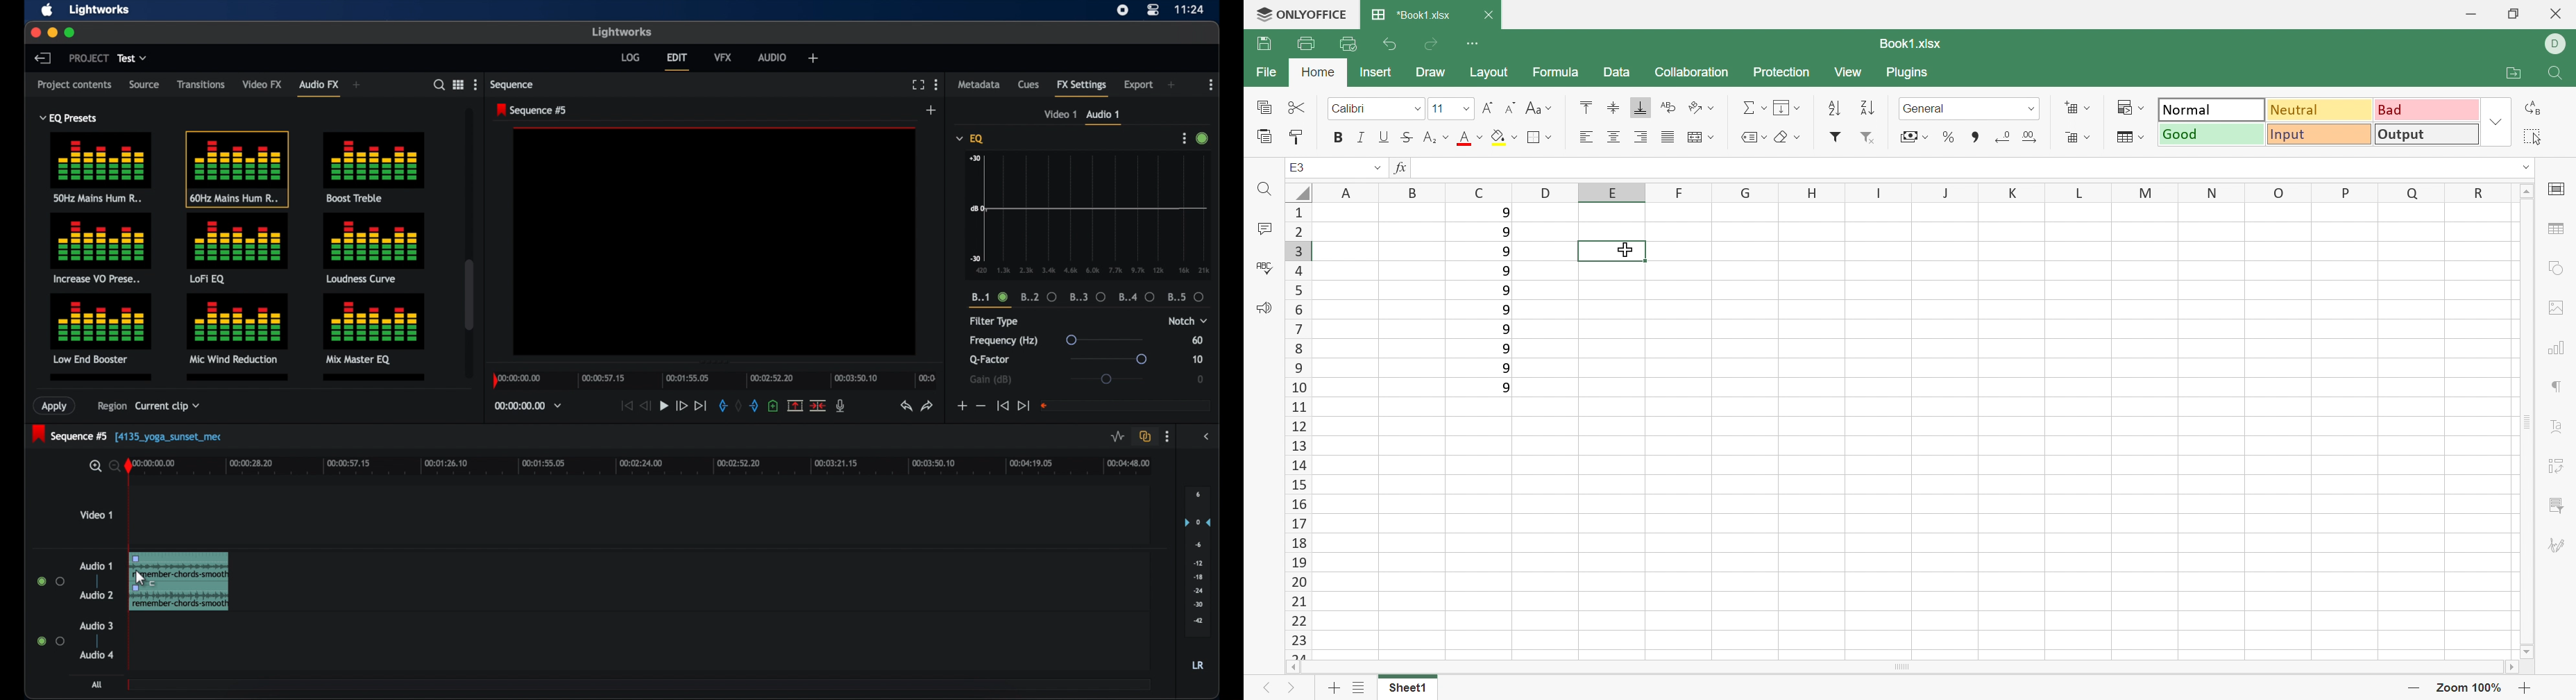  I want to click on boost treble, so click(376, 166).